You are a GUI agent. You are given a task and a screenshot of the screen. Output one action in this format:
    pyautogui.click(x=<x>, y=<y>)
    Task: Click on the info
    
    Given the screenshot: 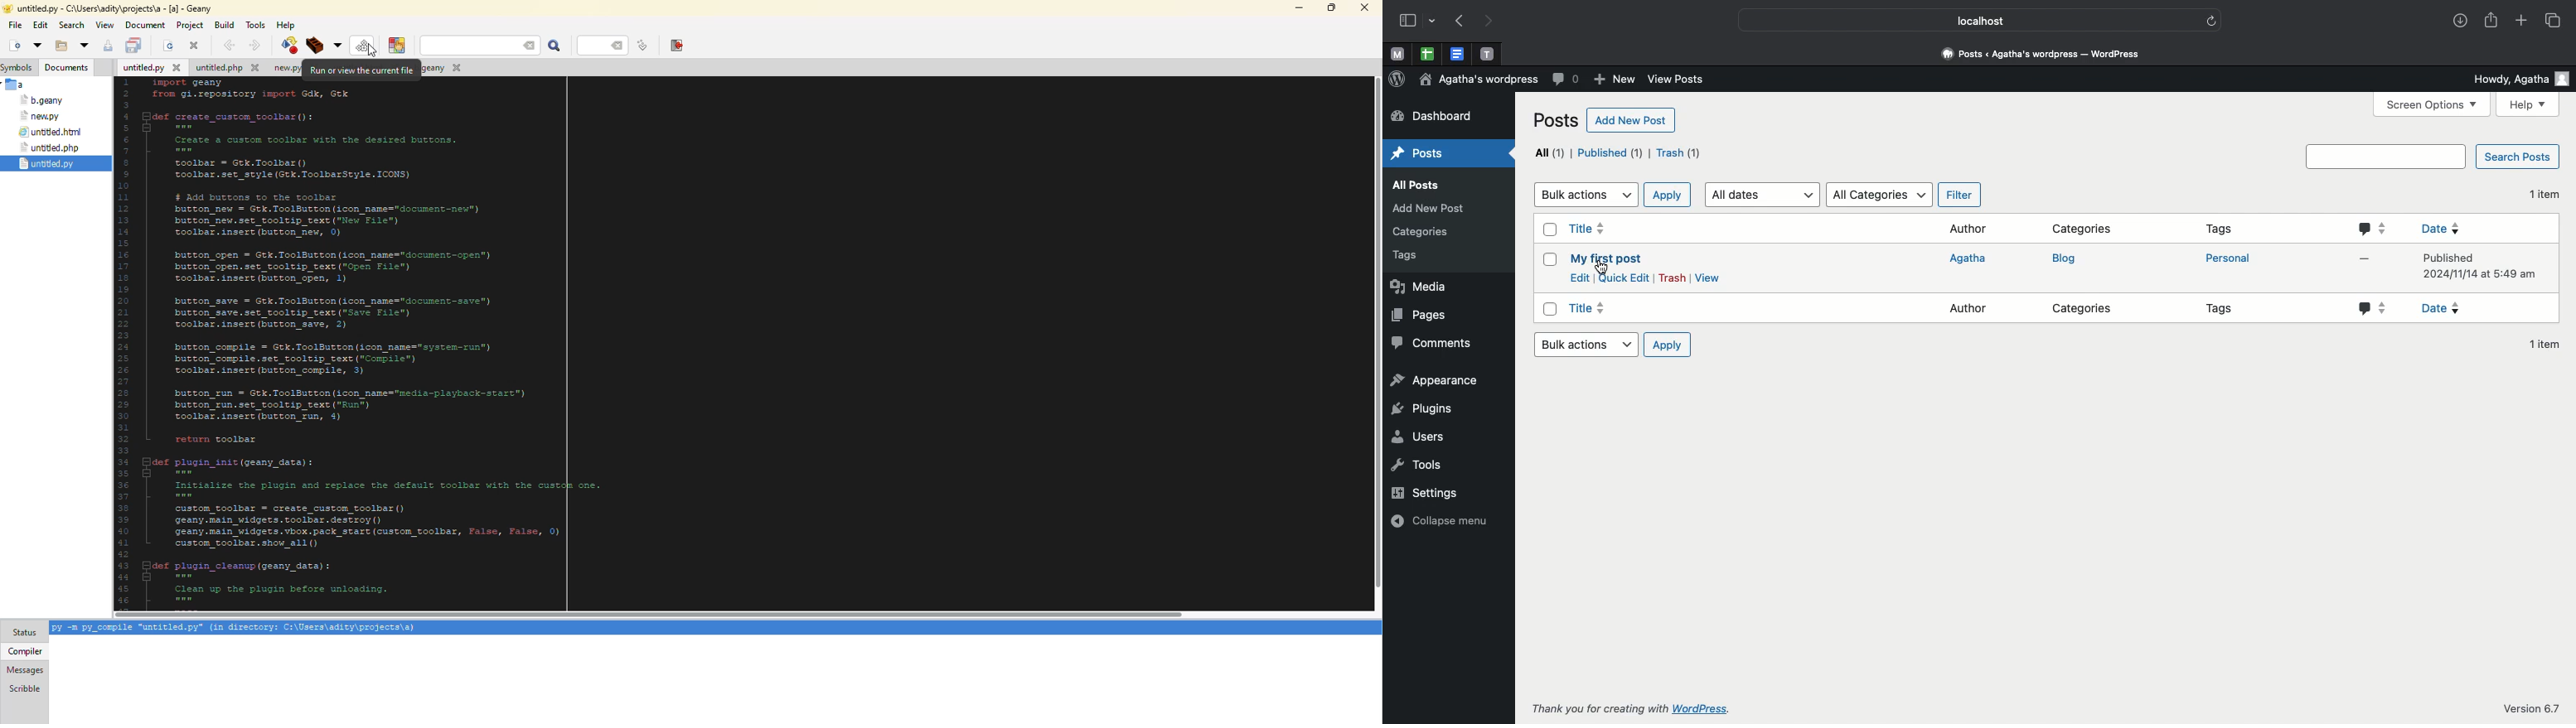 What is the action you would take?
    pyautogui.click(x=241, y=628)
    